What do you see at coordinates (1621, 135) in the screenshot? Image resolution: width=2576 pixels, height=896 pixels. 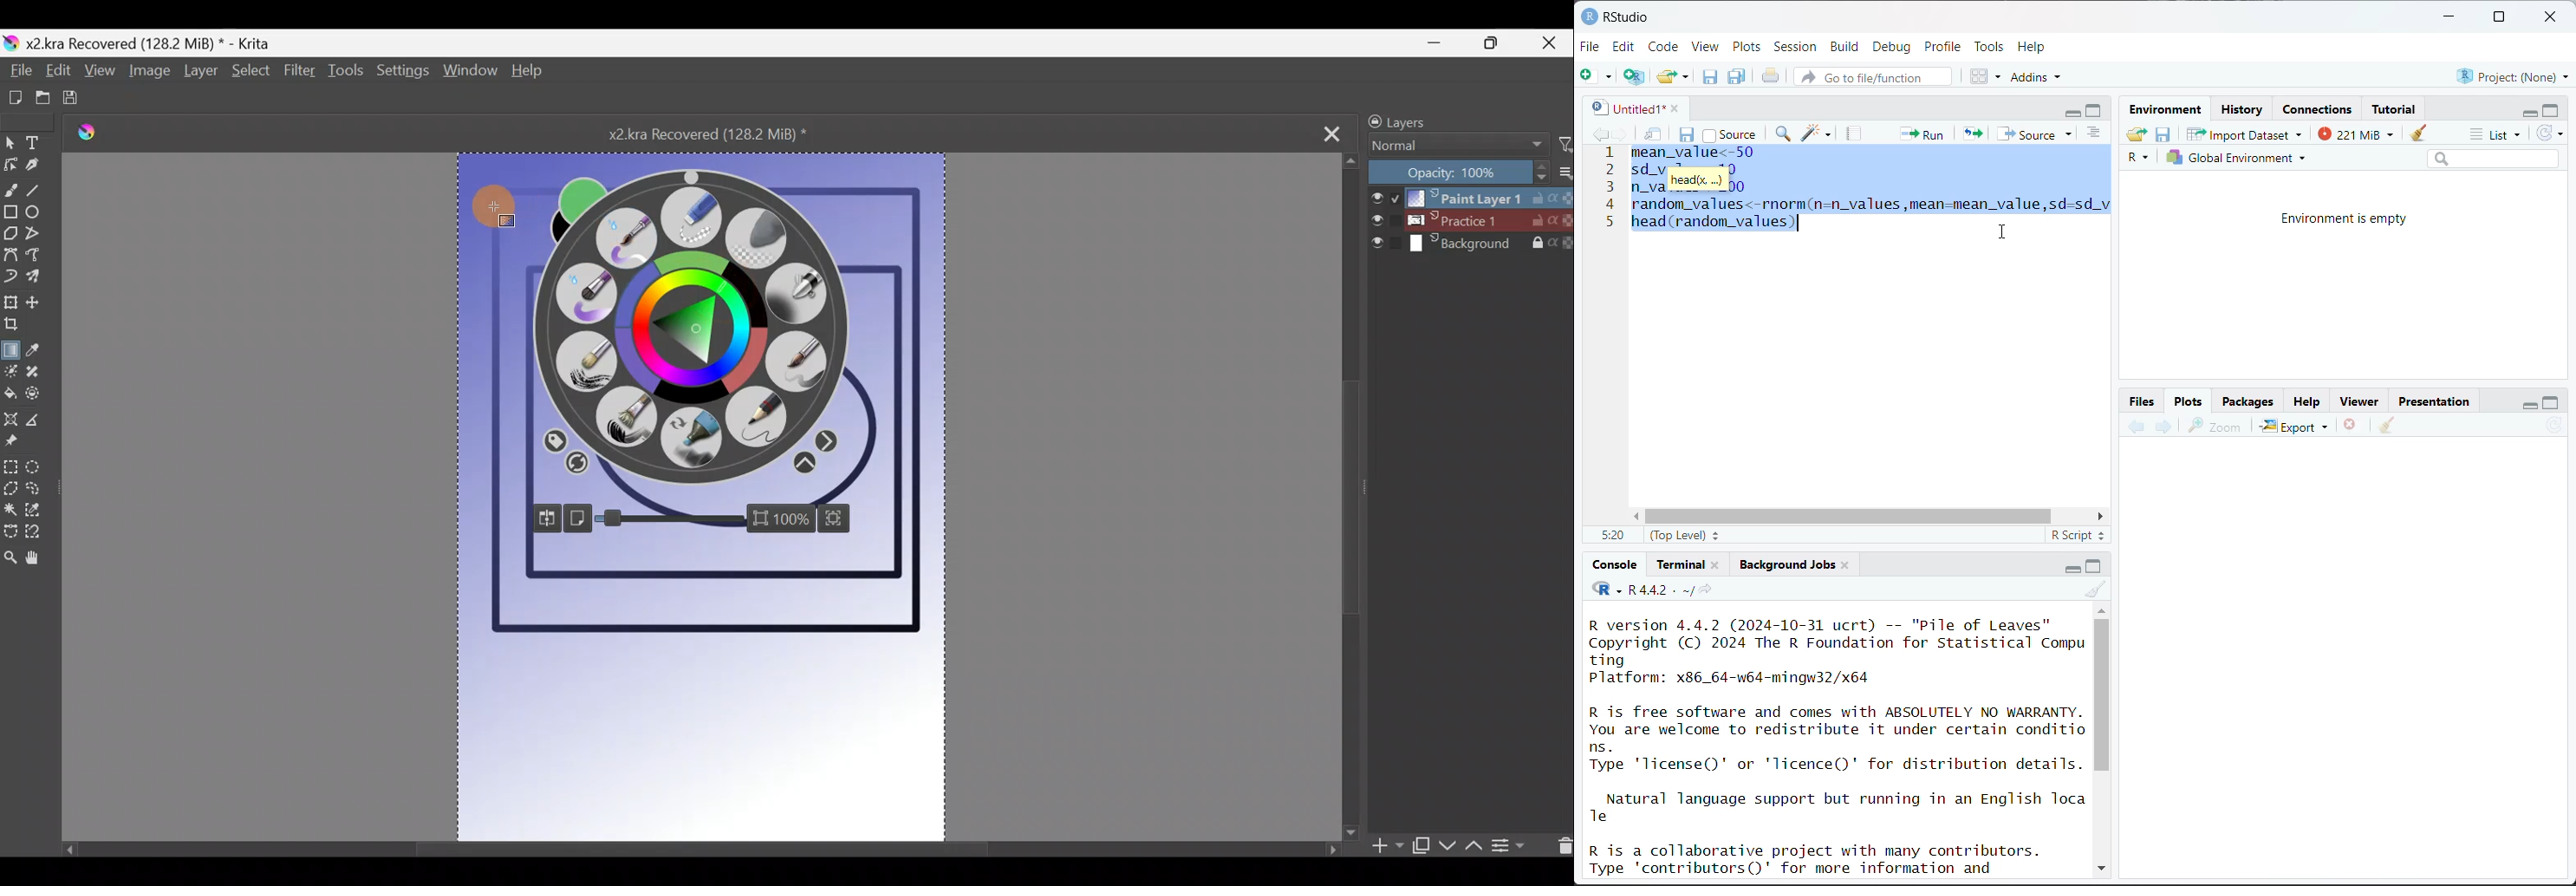 I see `go forward to next source location` at bounding box center [1621, 135].